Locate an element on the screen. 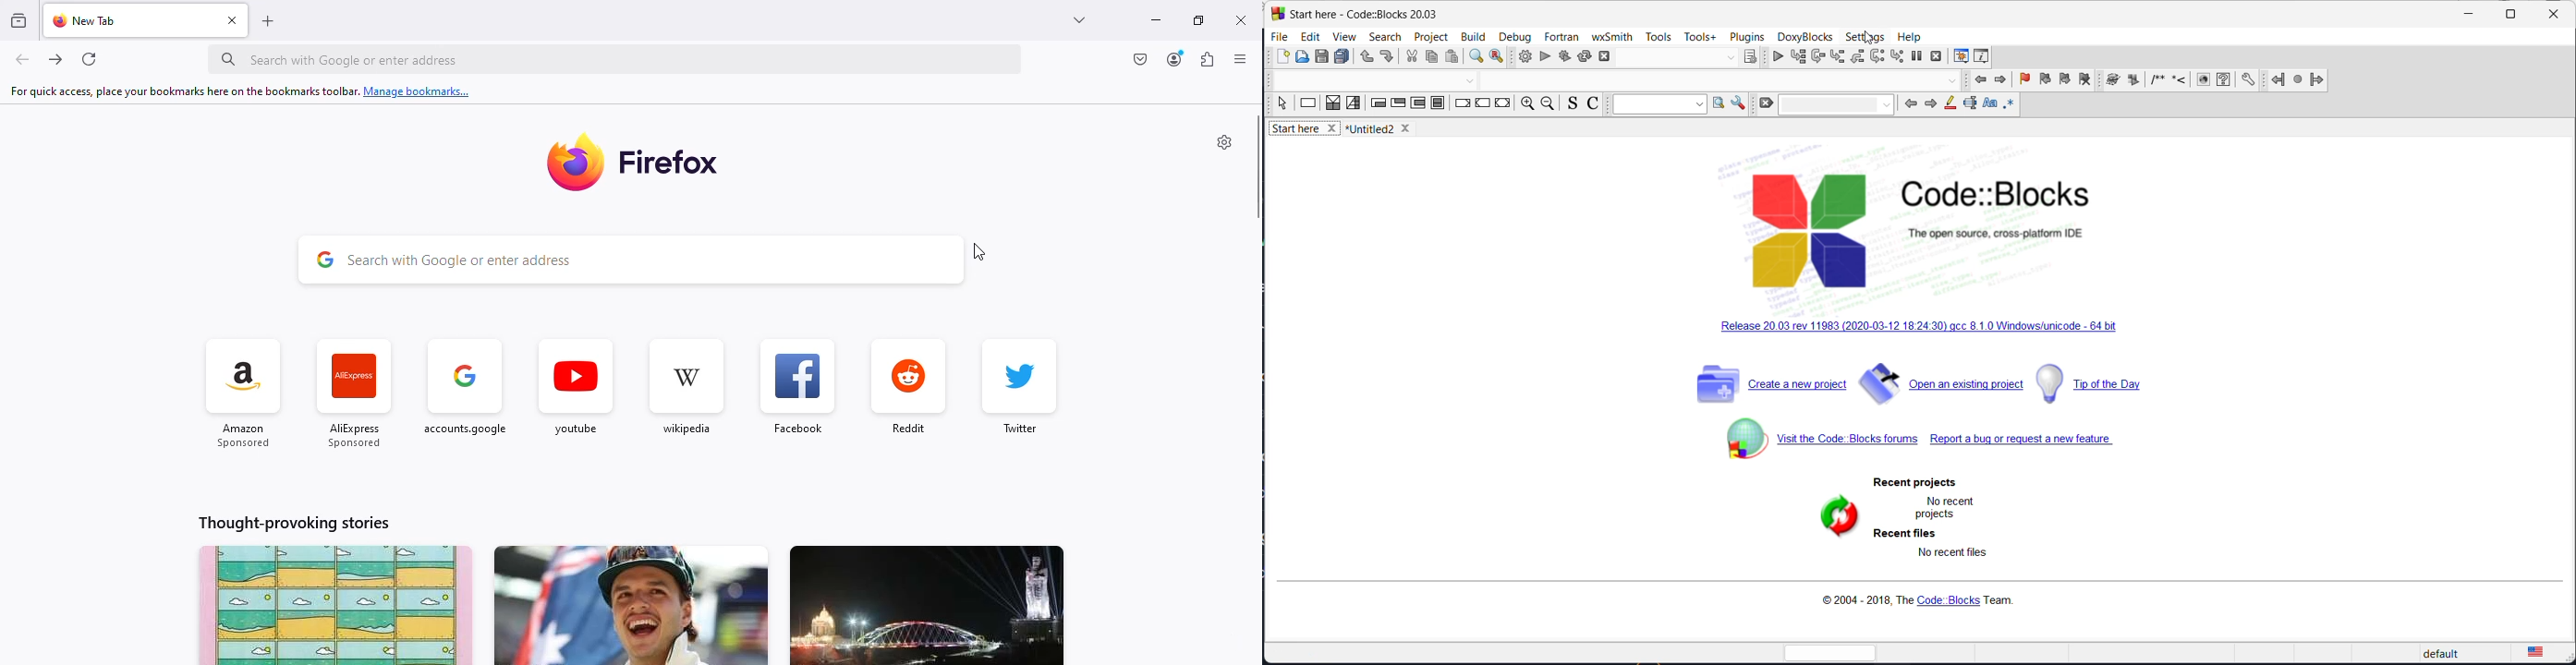 The width and height of the screenshot is (2576, 672). setting is located at coordinates (2249, 80).